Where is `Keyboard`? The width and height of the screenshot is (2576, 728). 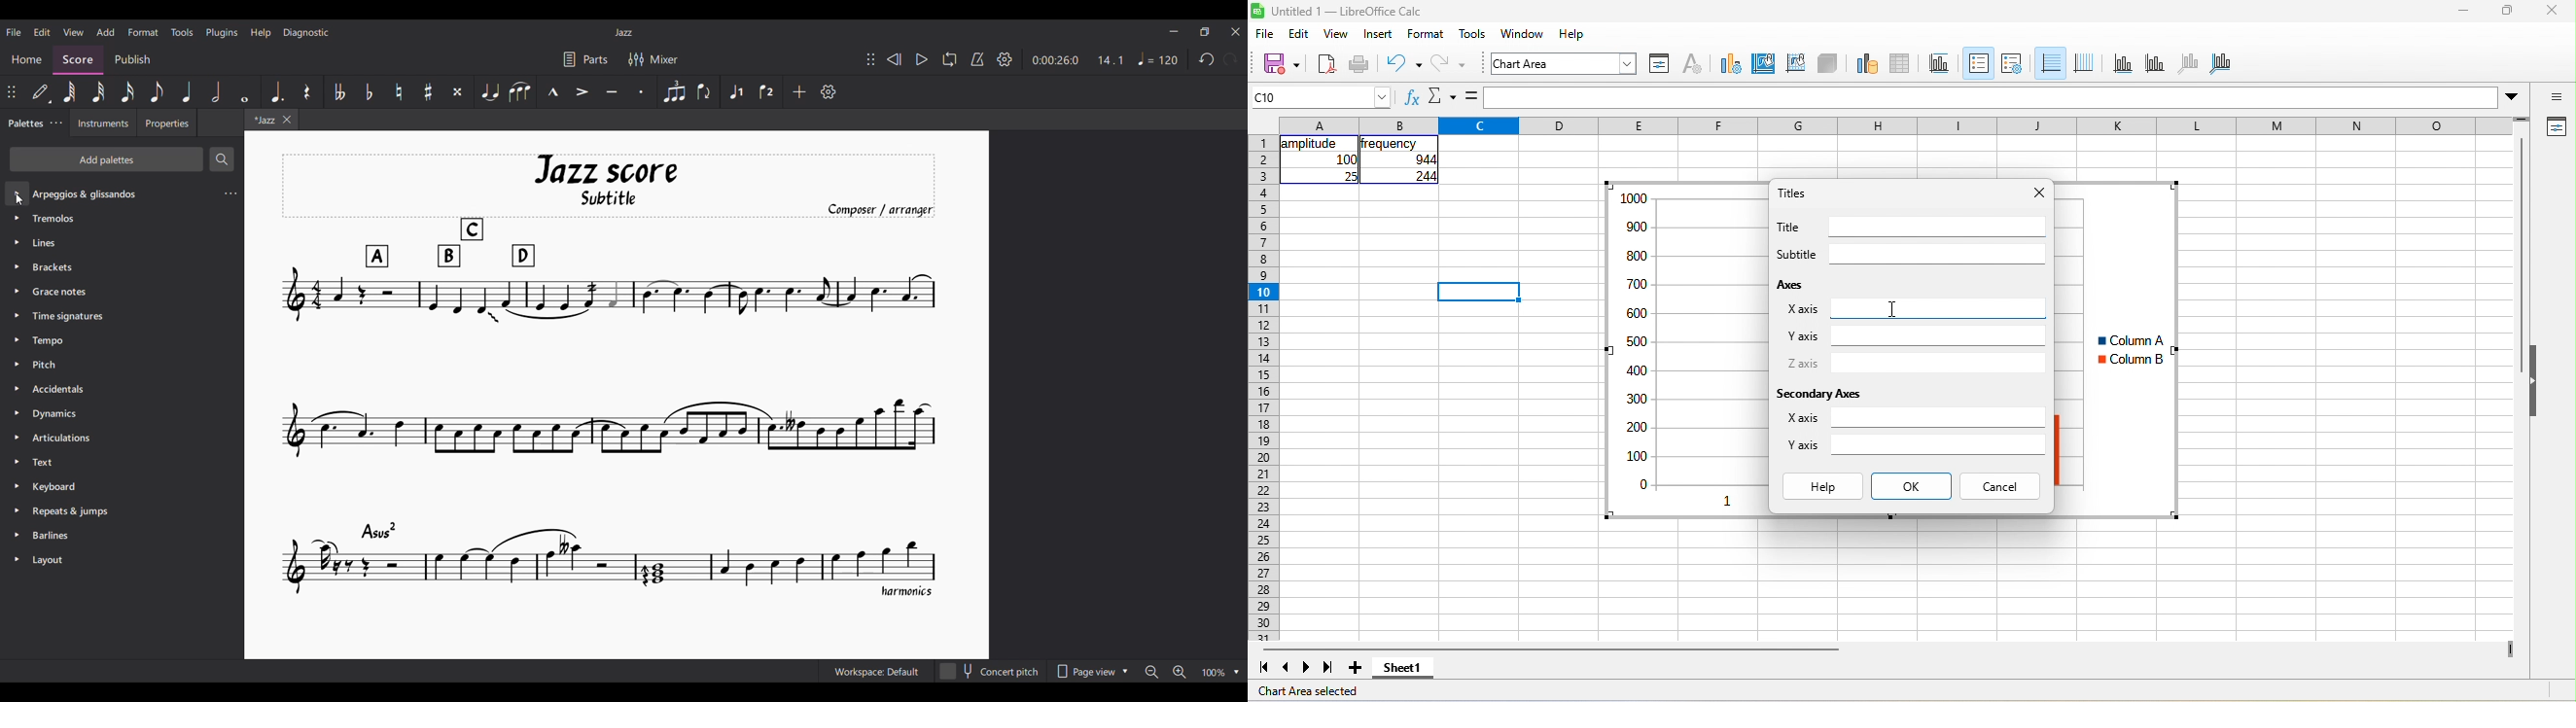
Keyboard is located at coordinates (55, 488).